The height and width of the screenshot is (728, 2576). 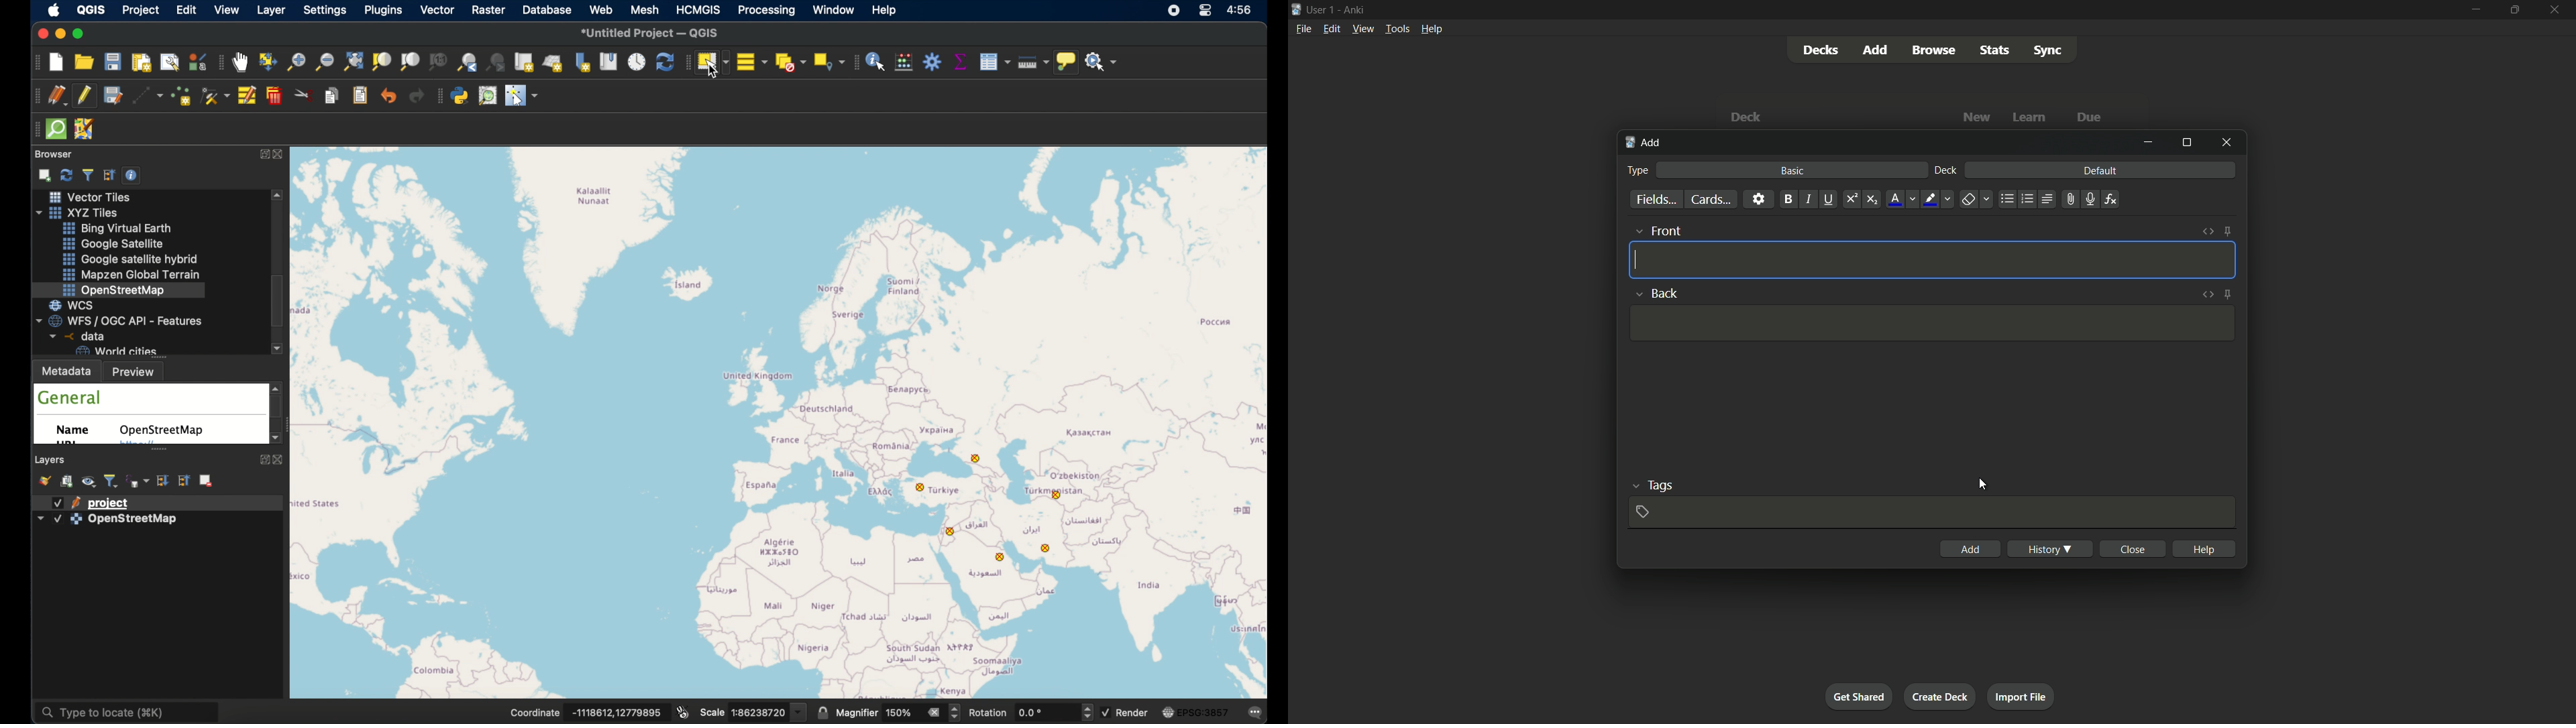 I want to click on scroll up arrow, so click(x=279, y=196).